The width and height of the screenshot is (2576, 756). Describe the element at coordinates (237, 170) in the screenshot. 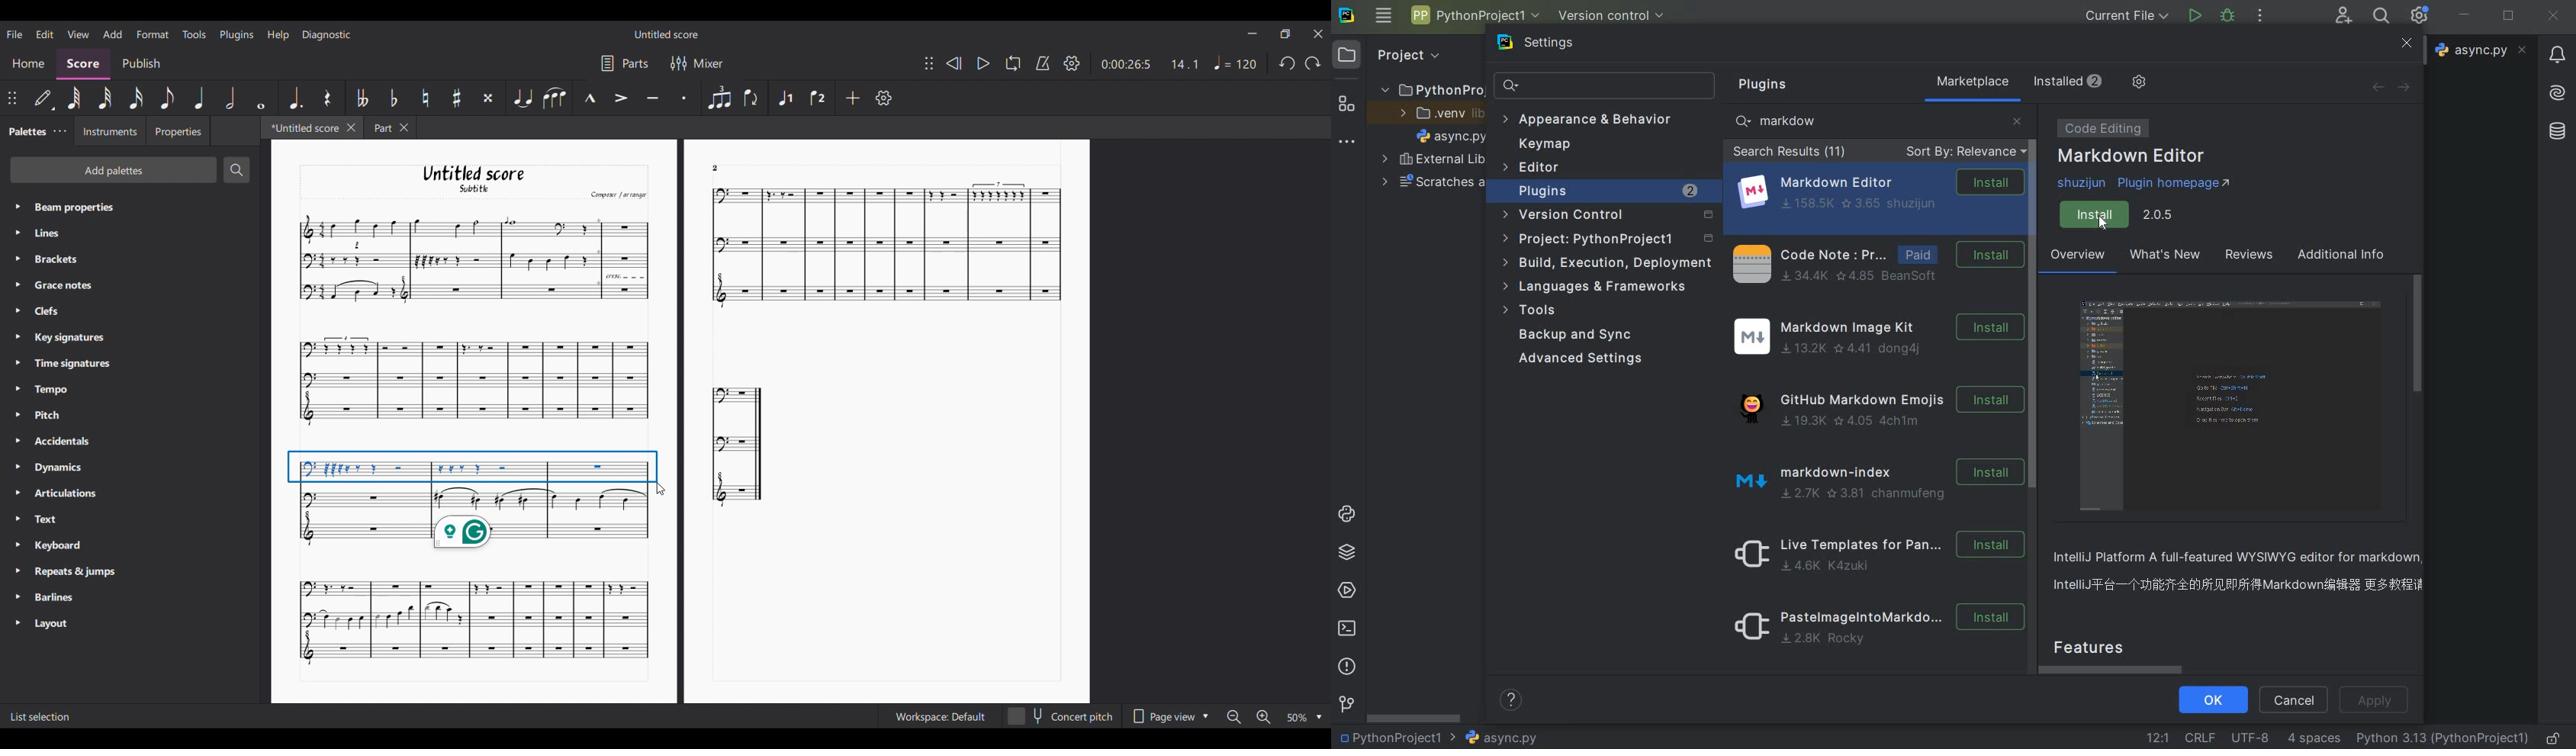

I see `Search` at that location.